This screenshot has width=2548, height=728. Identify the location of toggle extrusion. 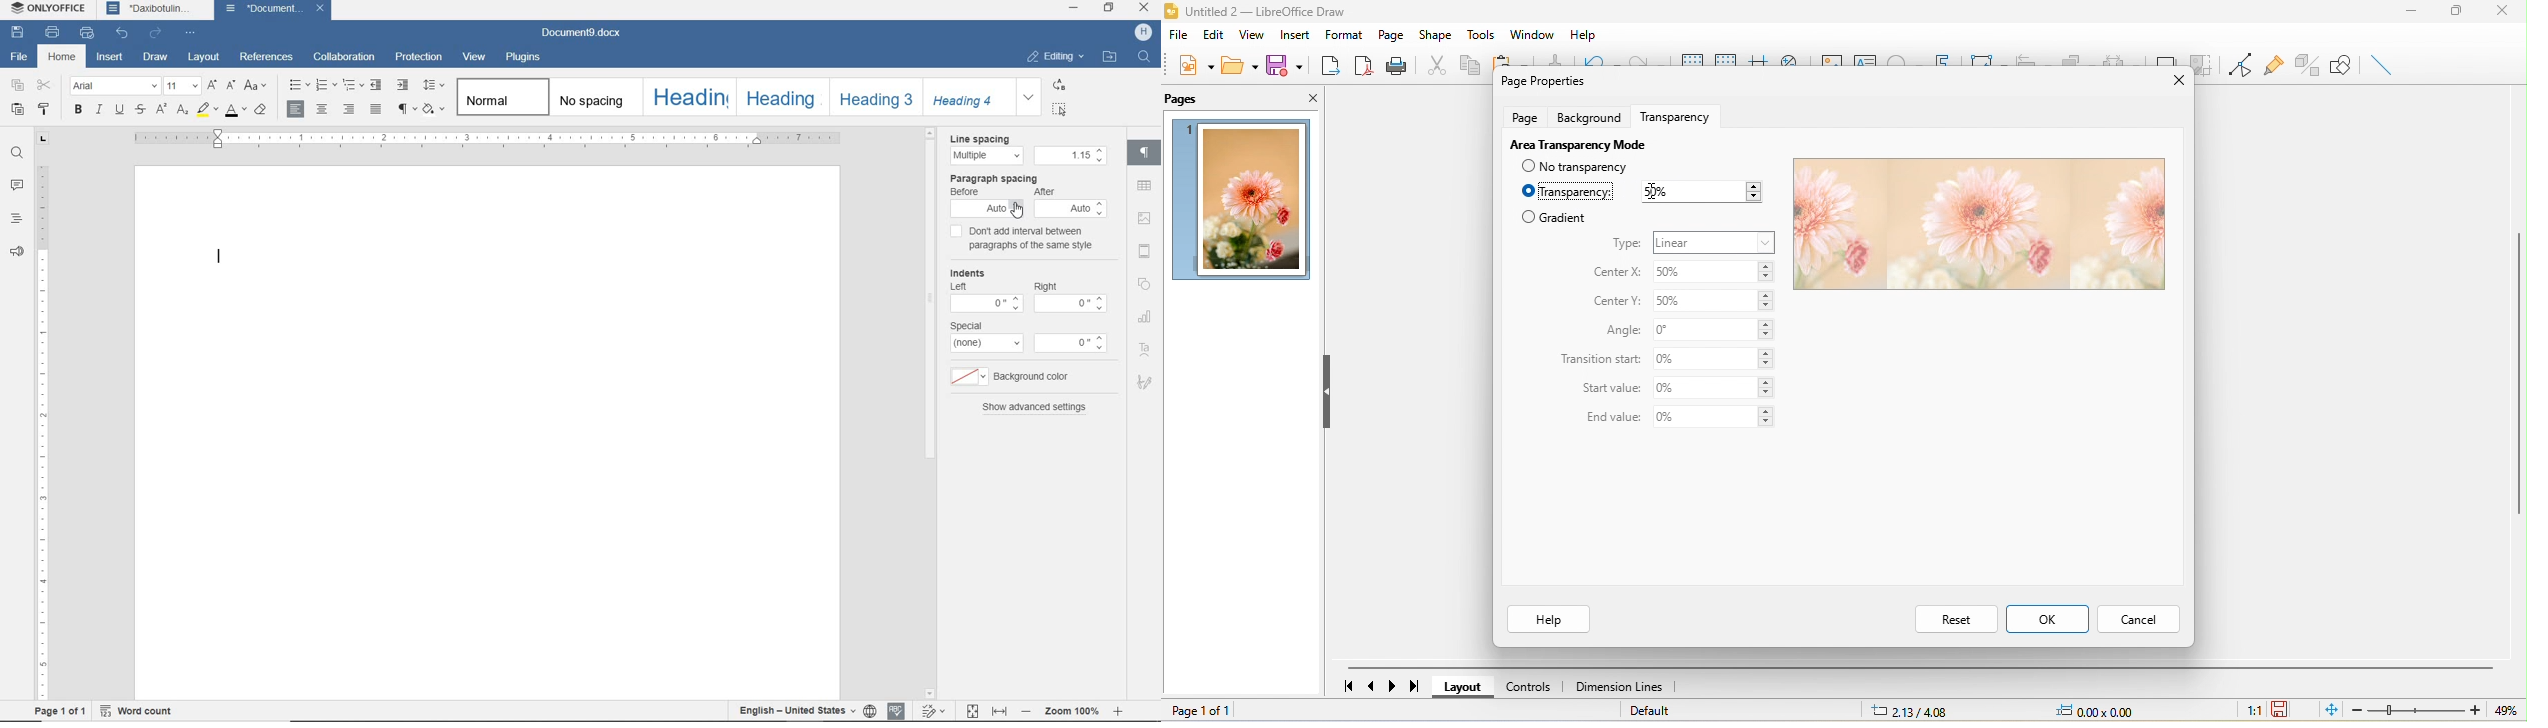
(2305, 65).